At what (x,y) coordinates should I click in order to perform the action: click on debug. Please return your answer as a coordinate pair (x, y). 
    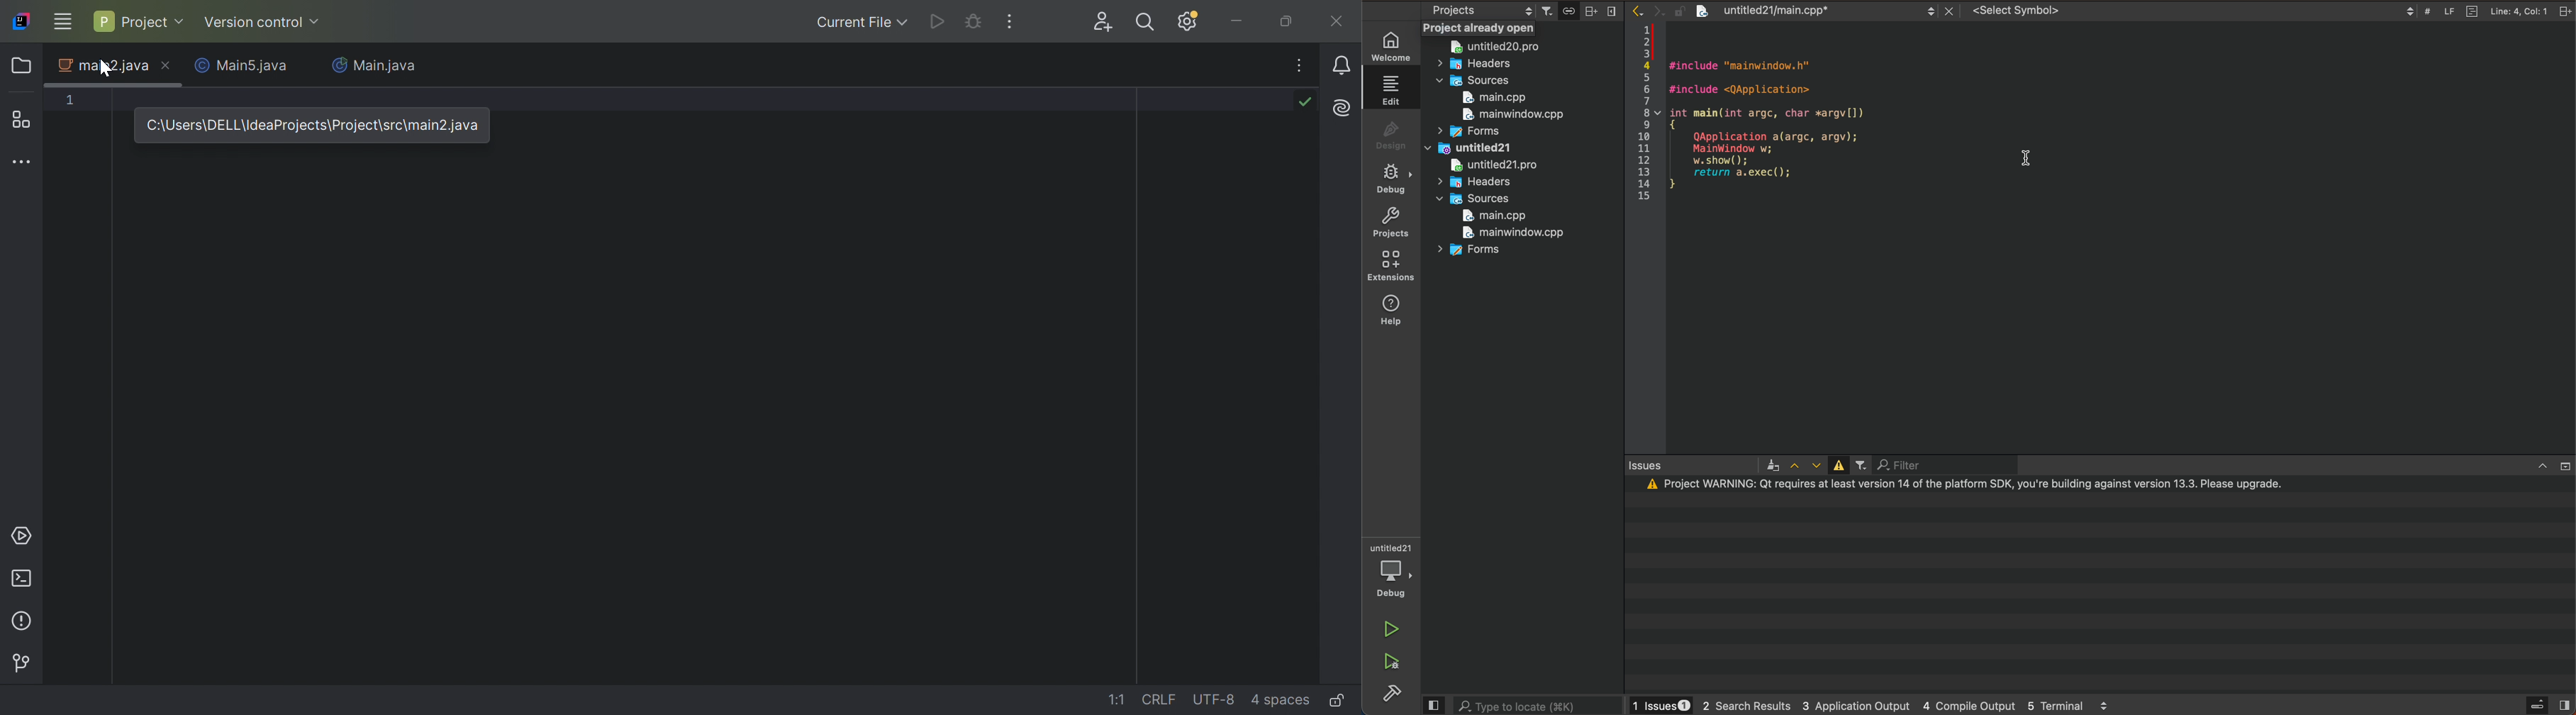
    Looking at the image, I should click on (1393, 178).